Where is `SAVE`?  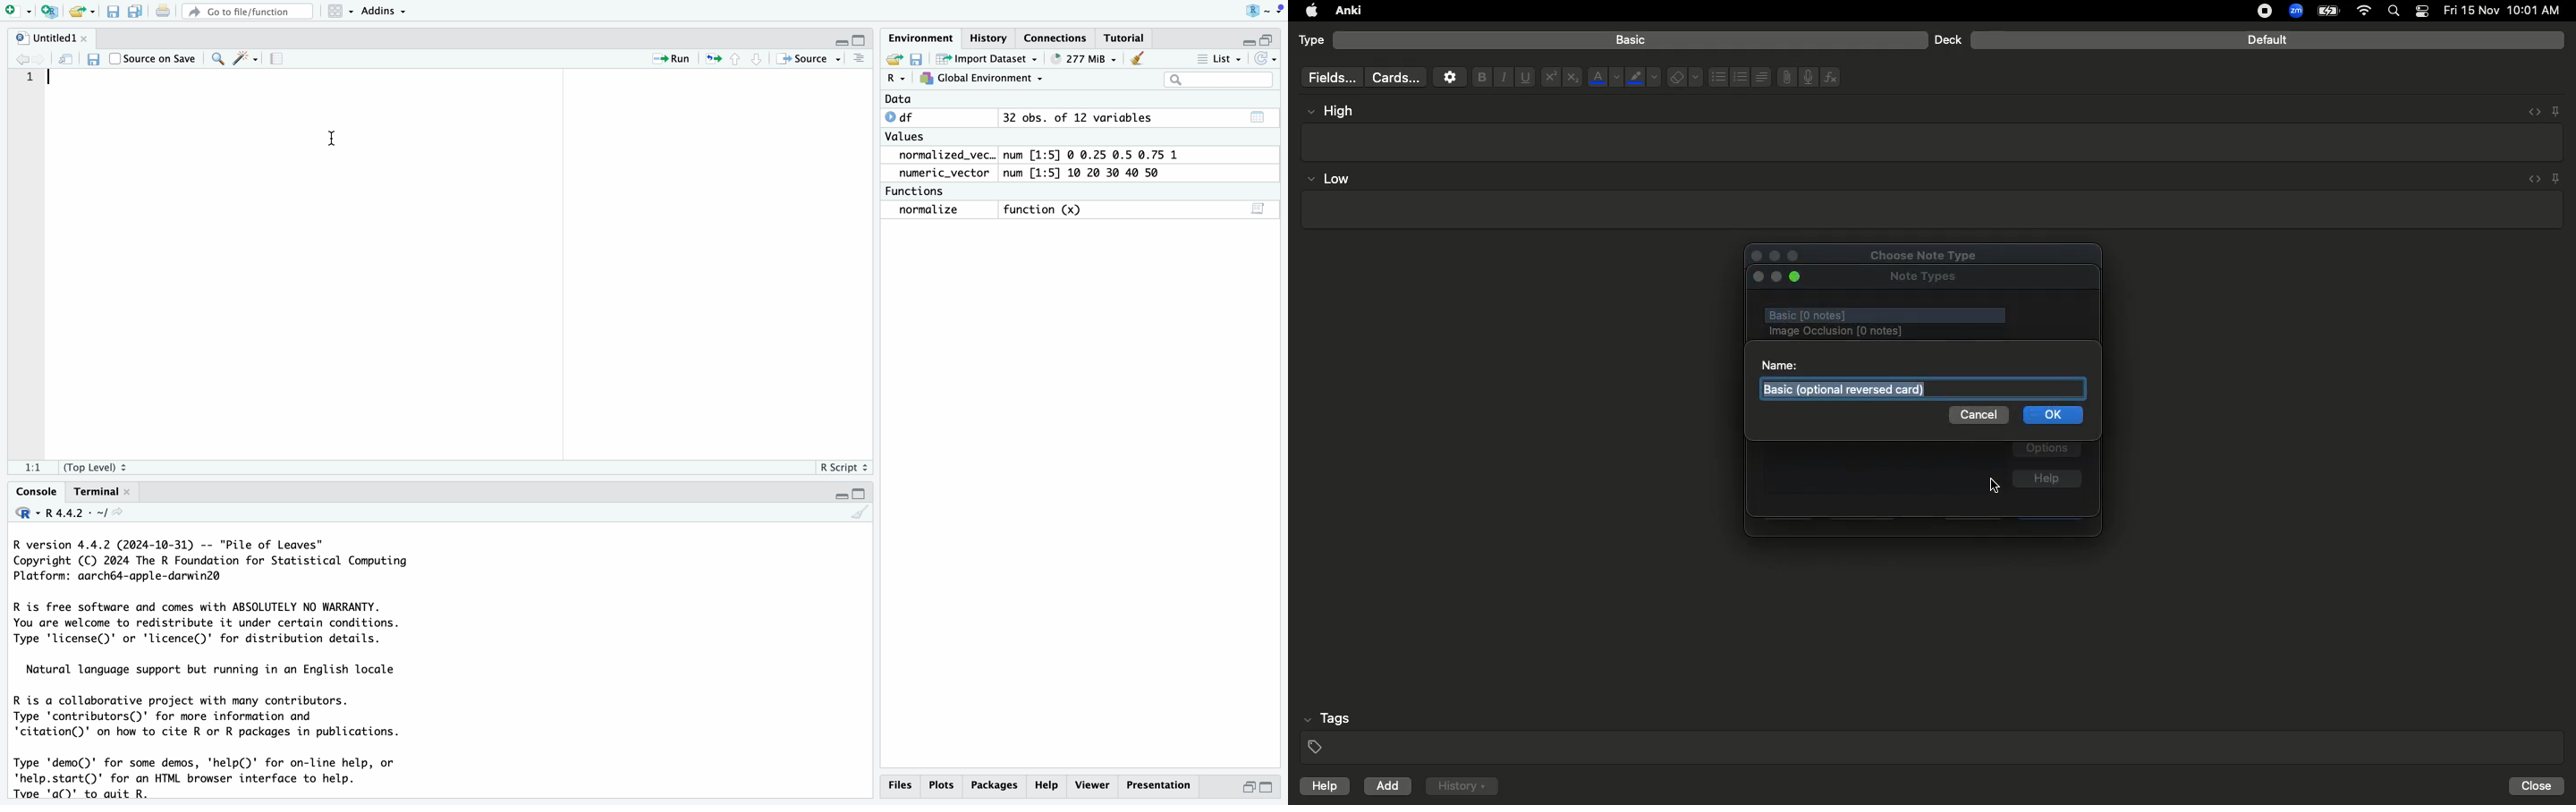
SAVE is located at coordinates (916, 59).